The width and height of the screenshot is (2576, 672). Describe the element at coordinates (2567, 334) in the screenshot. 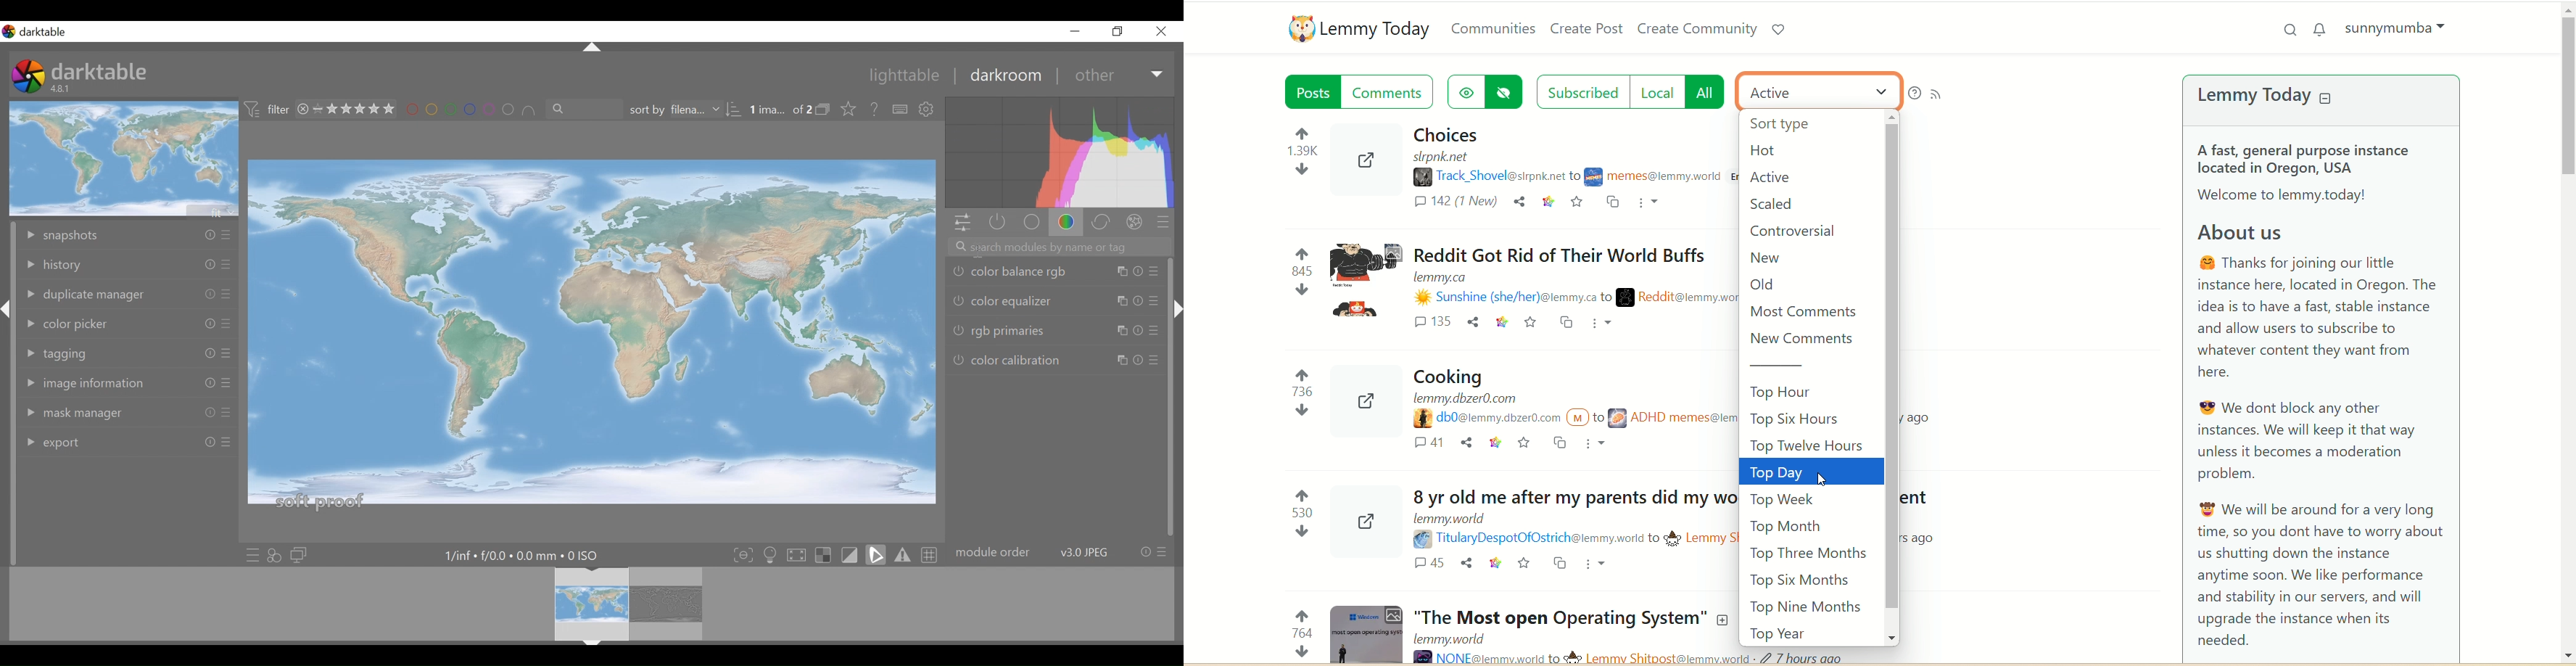

I see `vertical scroll bar` at that location.